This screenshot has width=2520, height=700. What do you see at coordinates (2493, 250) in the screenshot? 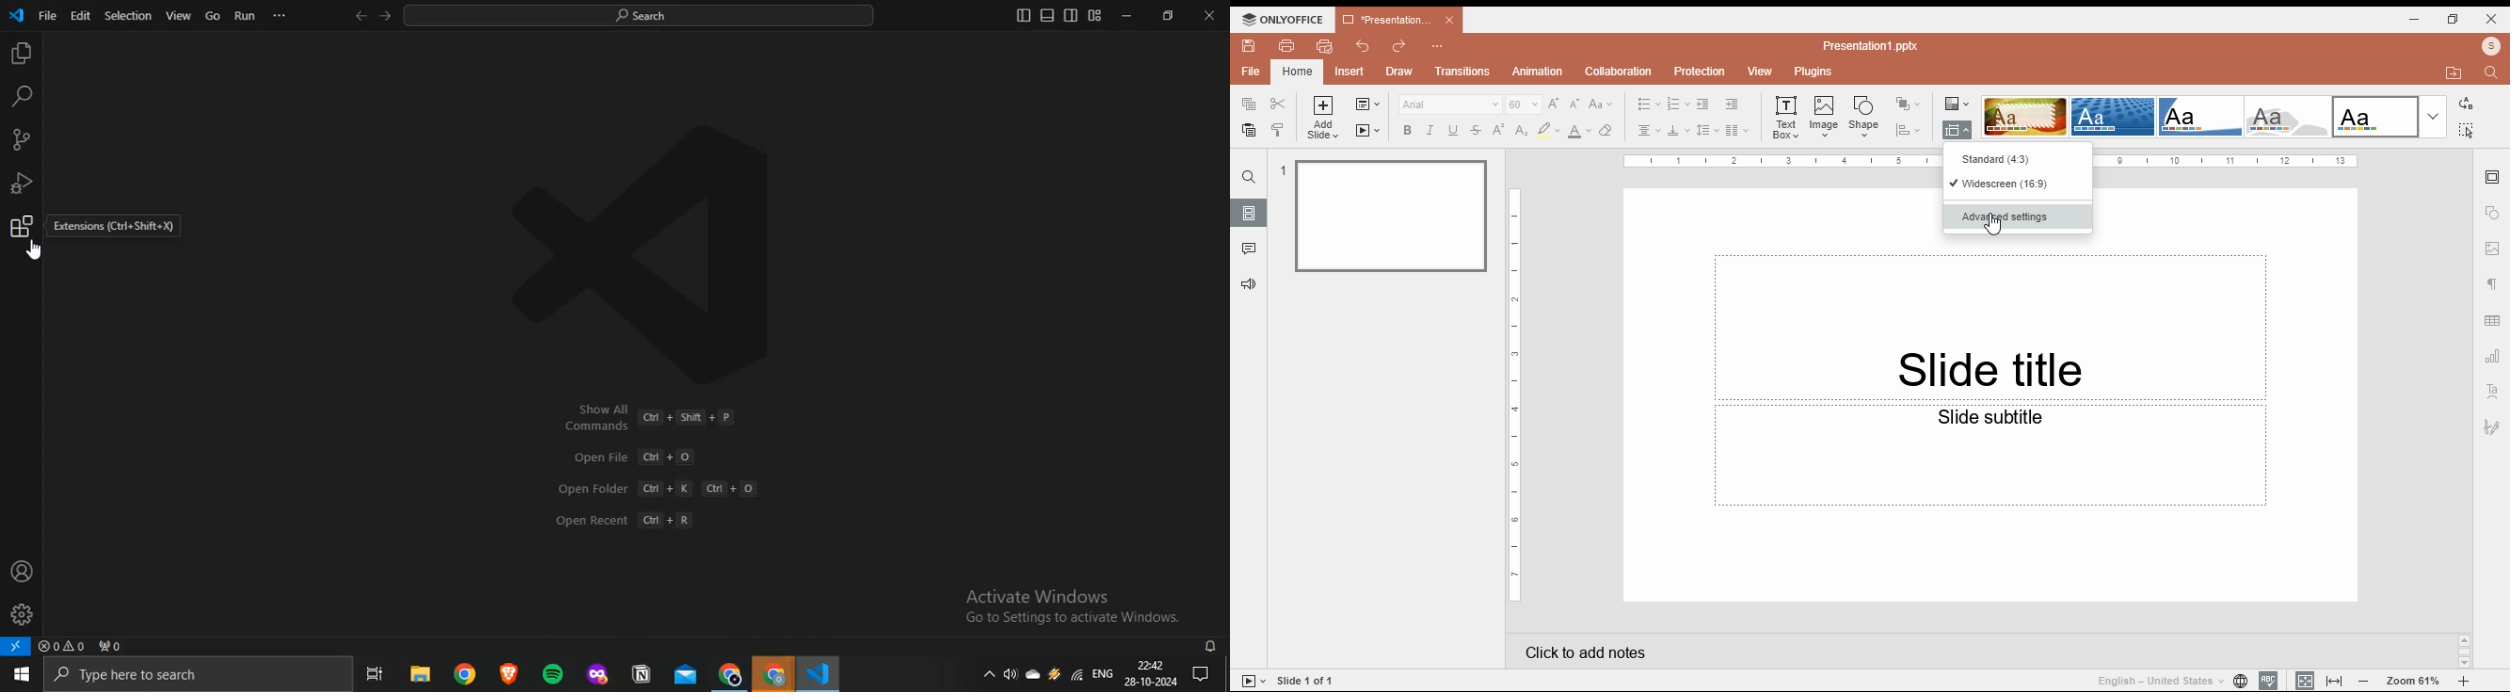
I see `image settings` at bounding box center [2493, 250].